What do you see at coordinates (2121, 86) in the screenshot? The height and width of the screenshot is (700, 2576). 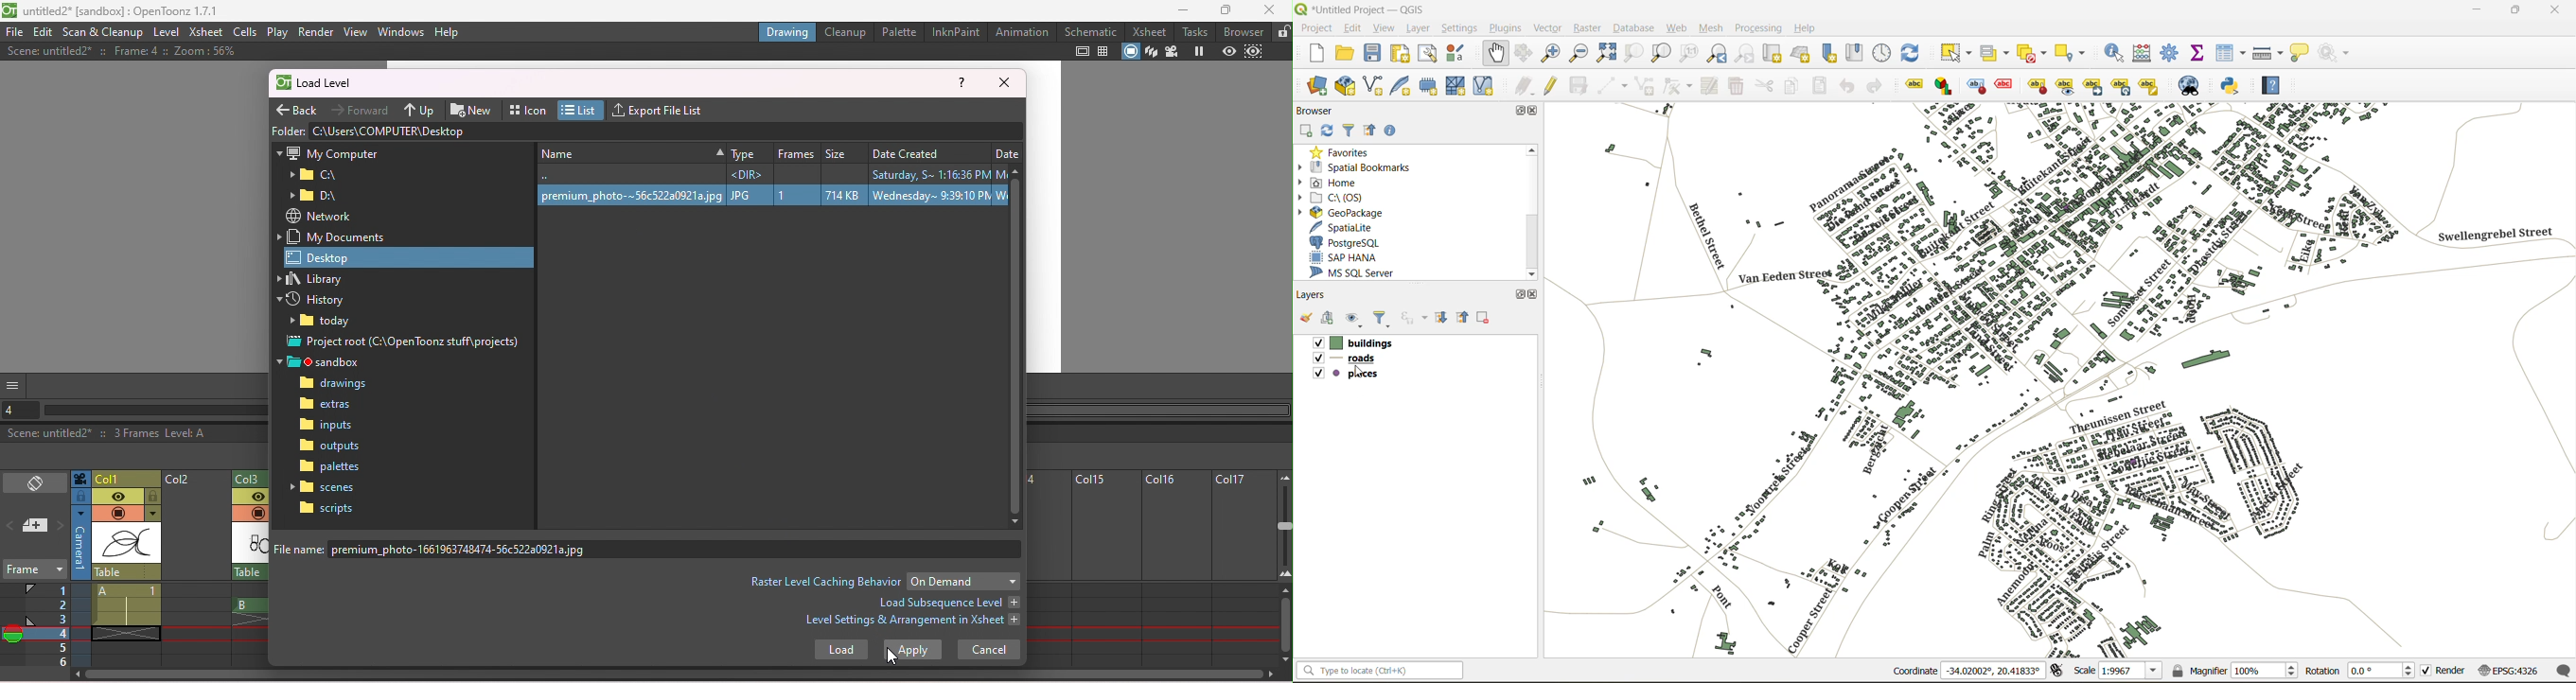 I see `rotate a label` at bounding box center [2121, 86].